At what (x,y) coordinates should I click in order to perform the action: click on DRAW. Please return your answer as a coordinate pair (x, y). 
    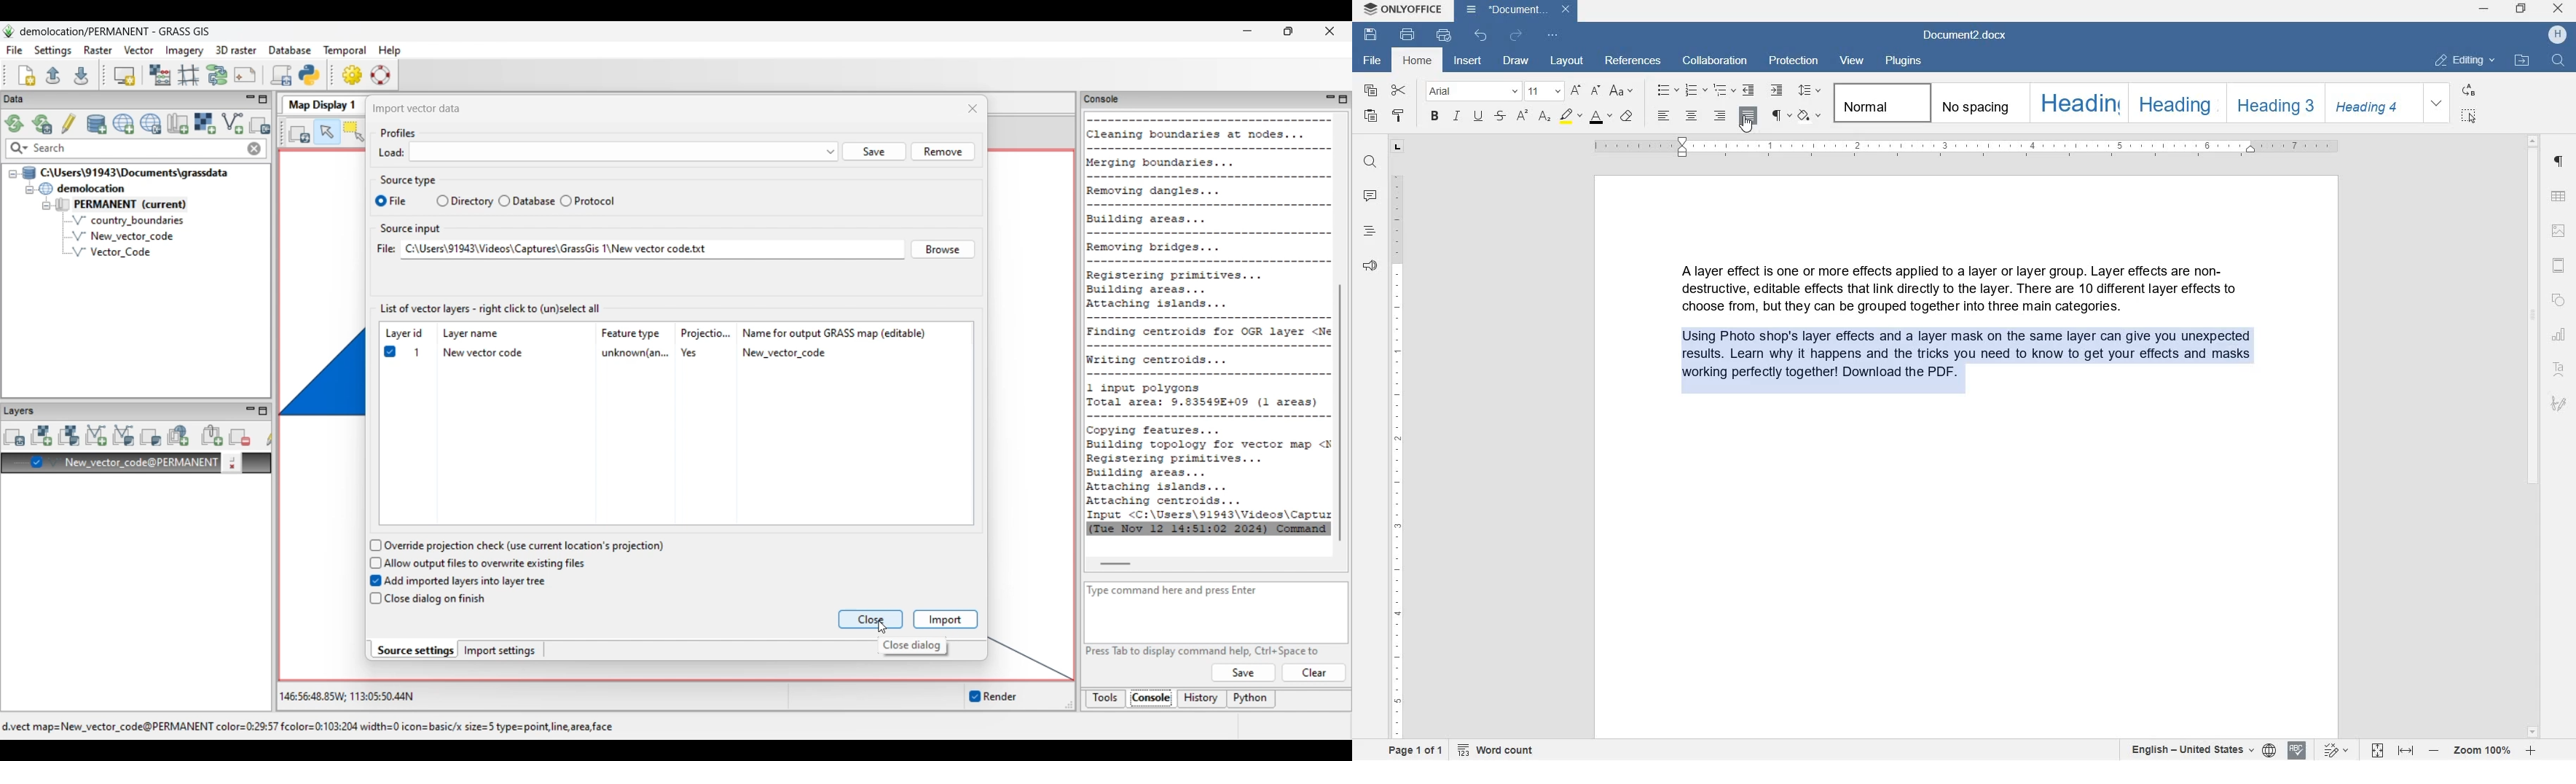
    Looking at the image, I should click on (1518, 61).